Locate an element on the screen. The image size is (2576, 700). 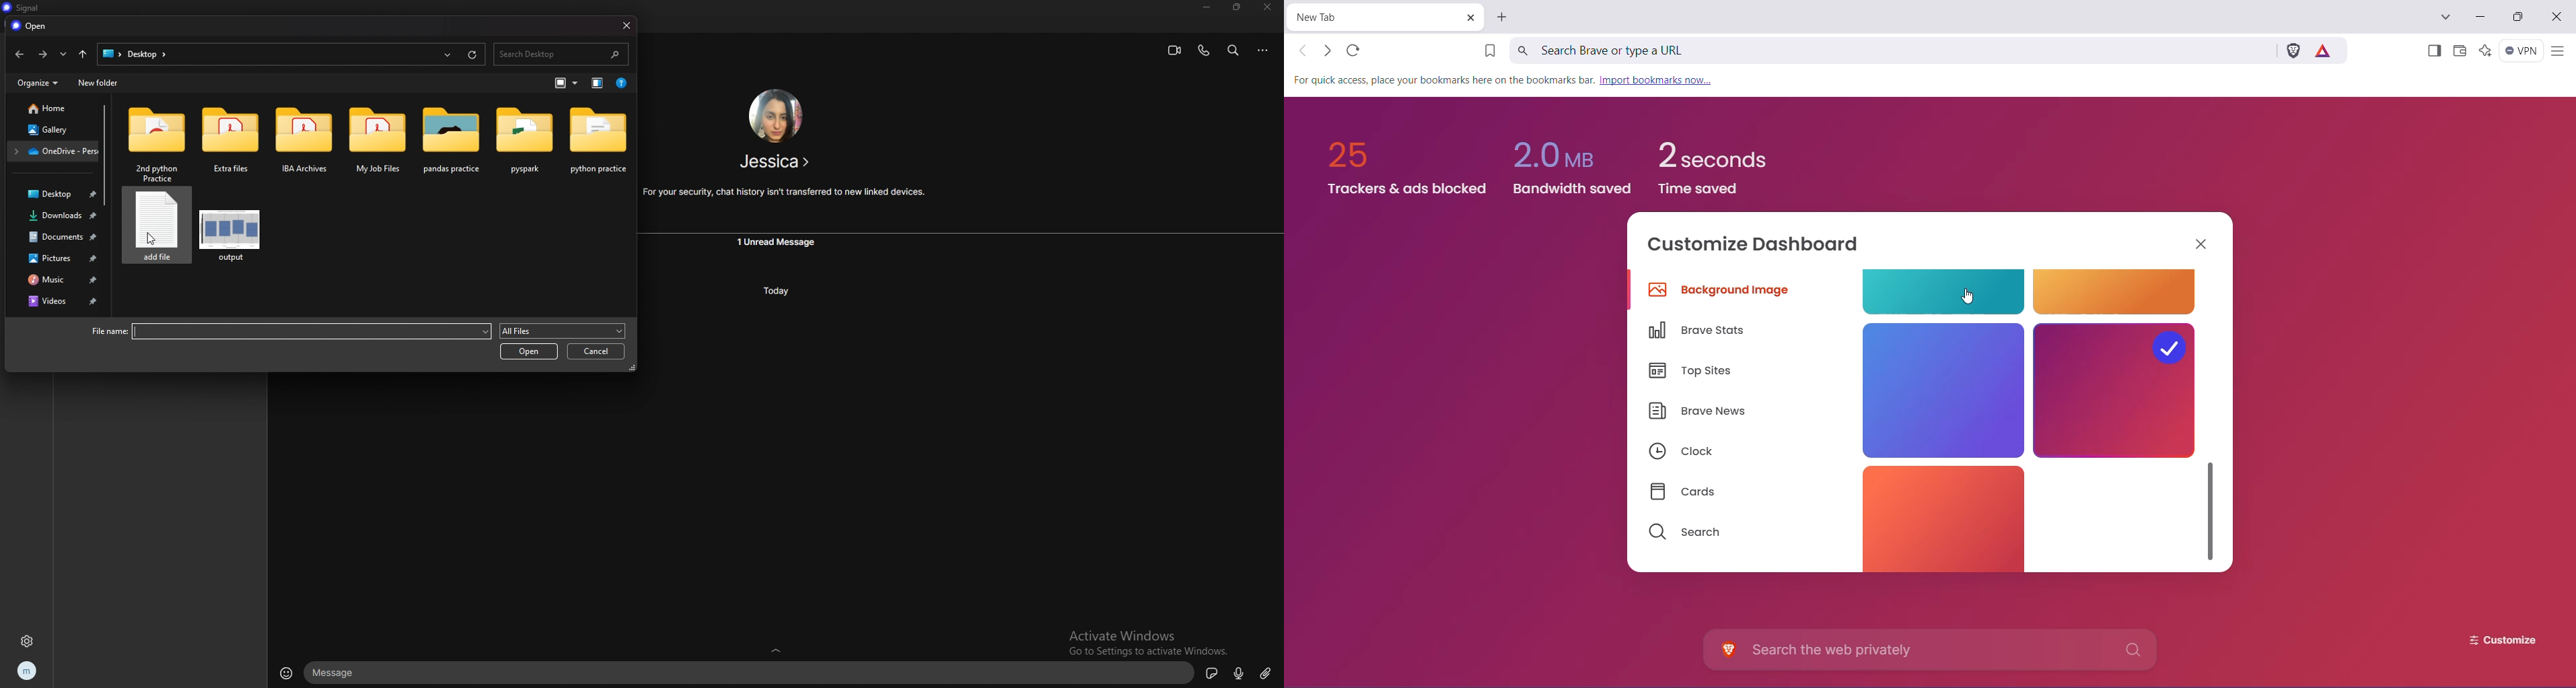
change view is located at coordinates (567, 83).